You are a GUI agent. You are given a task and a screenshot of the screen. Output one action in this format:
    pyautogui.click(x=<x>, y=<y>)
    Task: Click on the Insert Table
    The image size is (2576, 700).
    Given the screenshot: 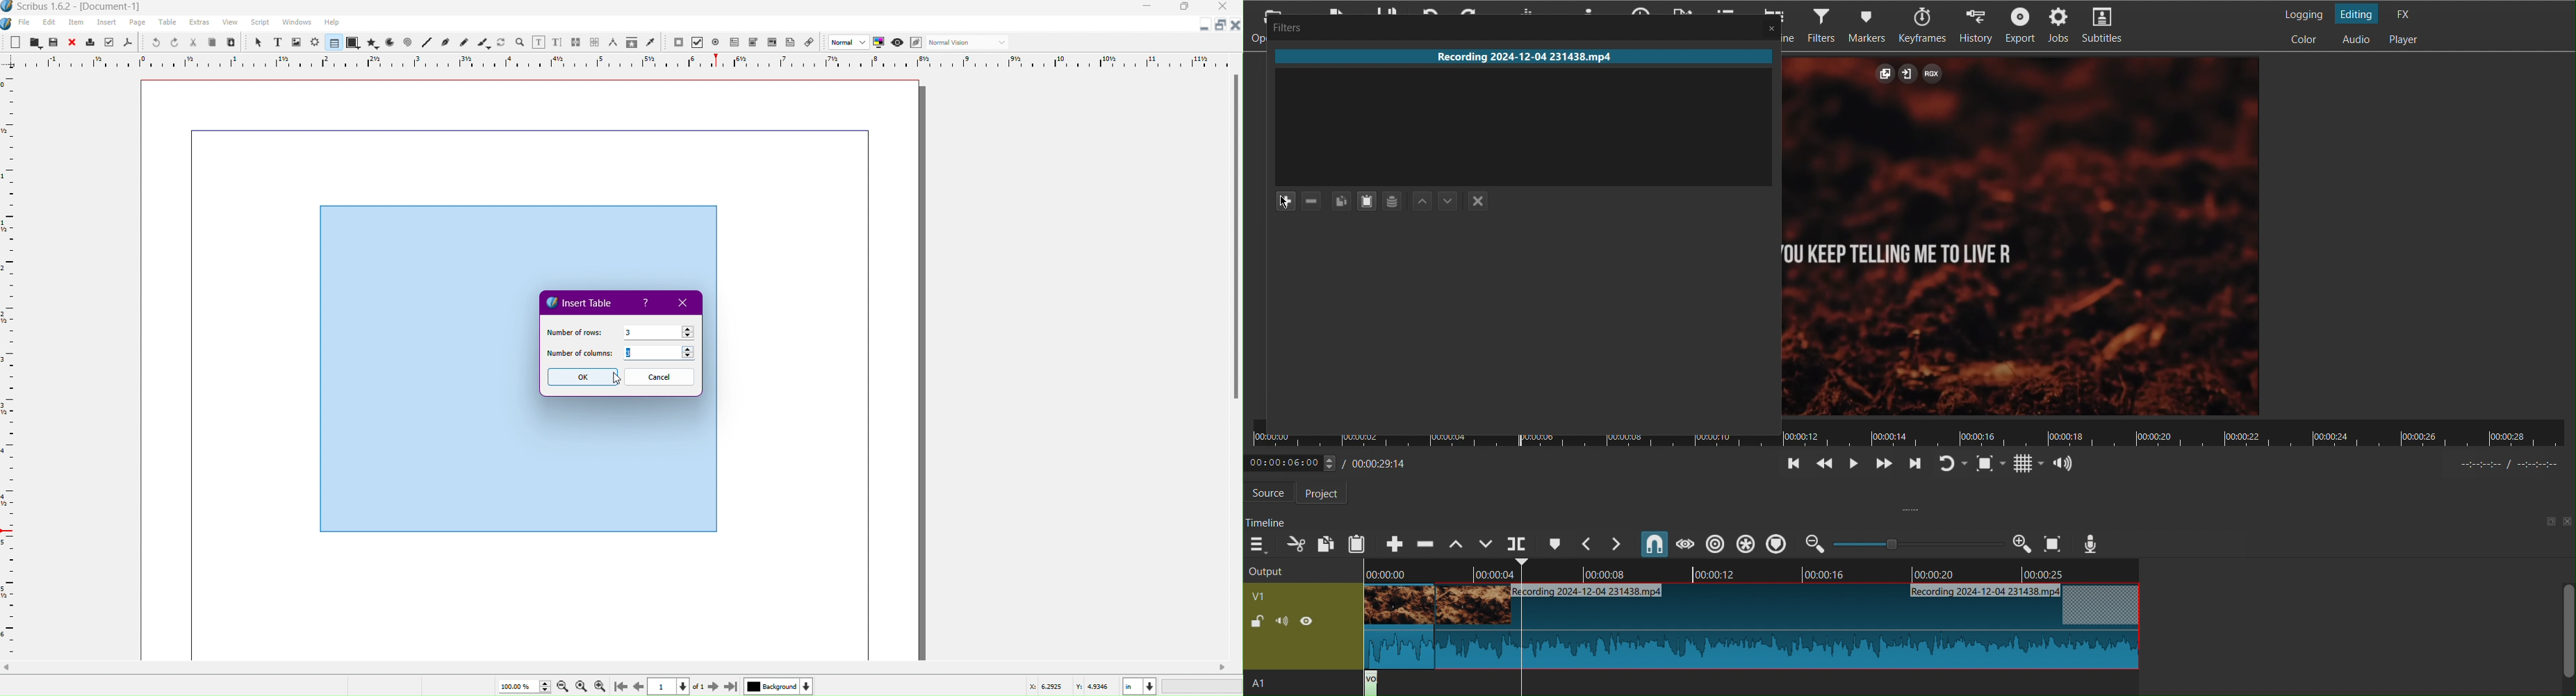 What is the action you would take?
    pyautogui.click(x=581, y=301)
    